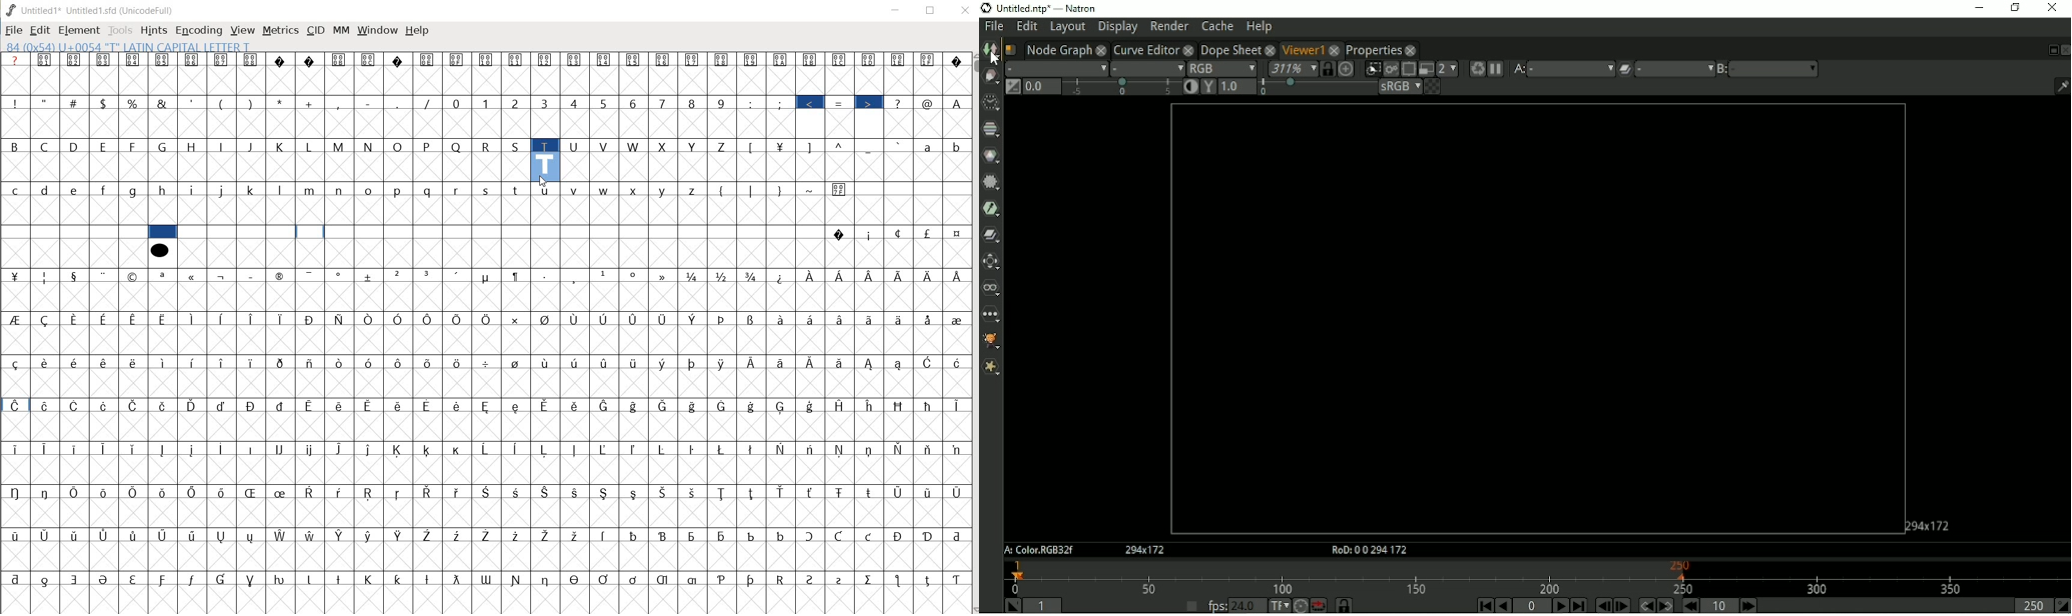  What do you see at coordinates (371, 579) in the screenshot?
I see `Symbol` at bounding box center [371, 579].